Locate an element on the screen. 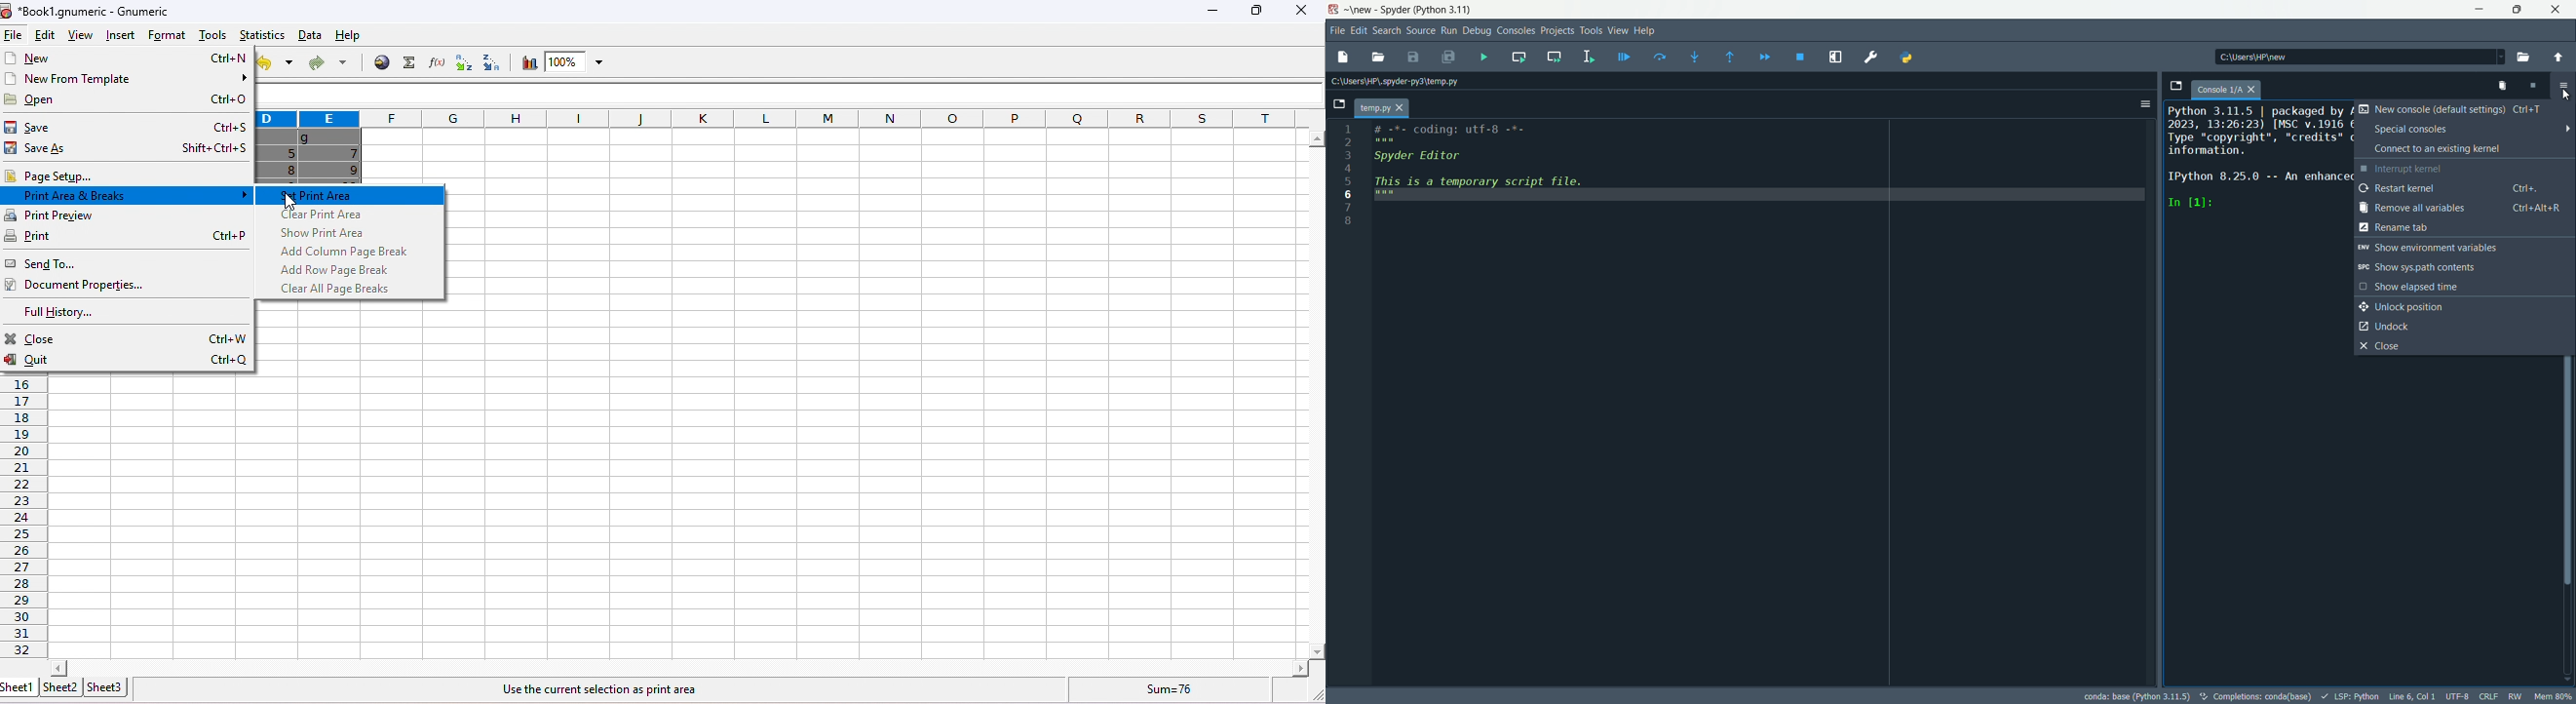 The height and width of the screenshot is (728, 2576). run file is located at coordinates (1486, 58).